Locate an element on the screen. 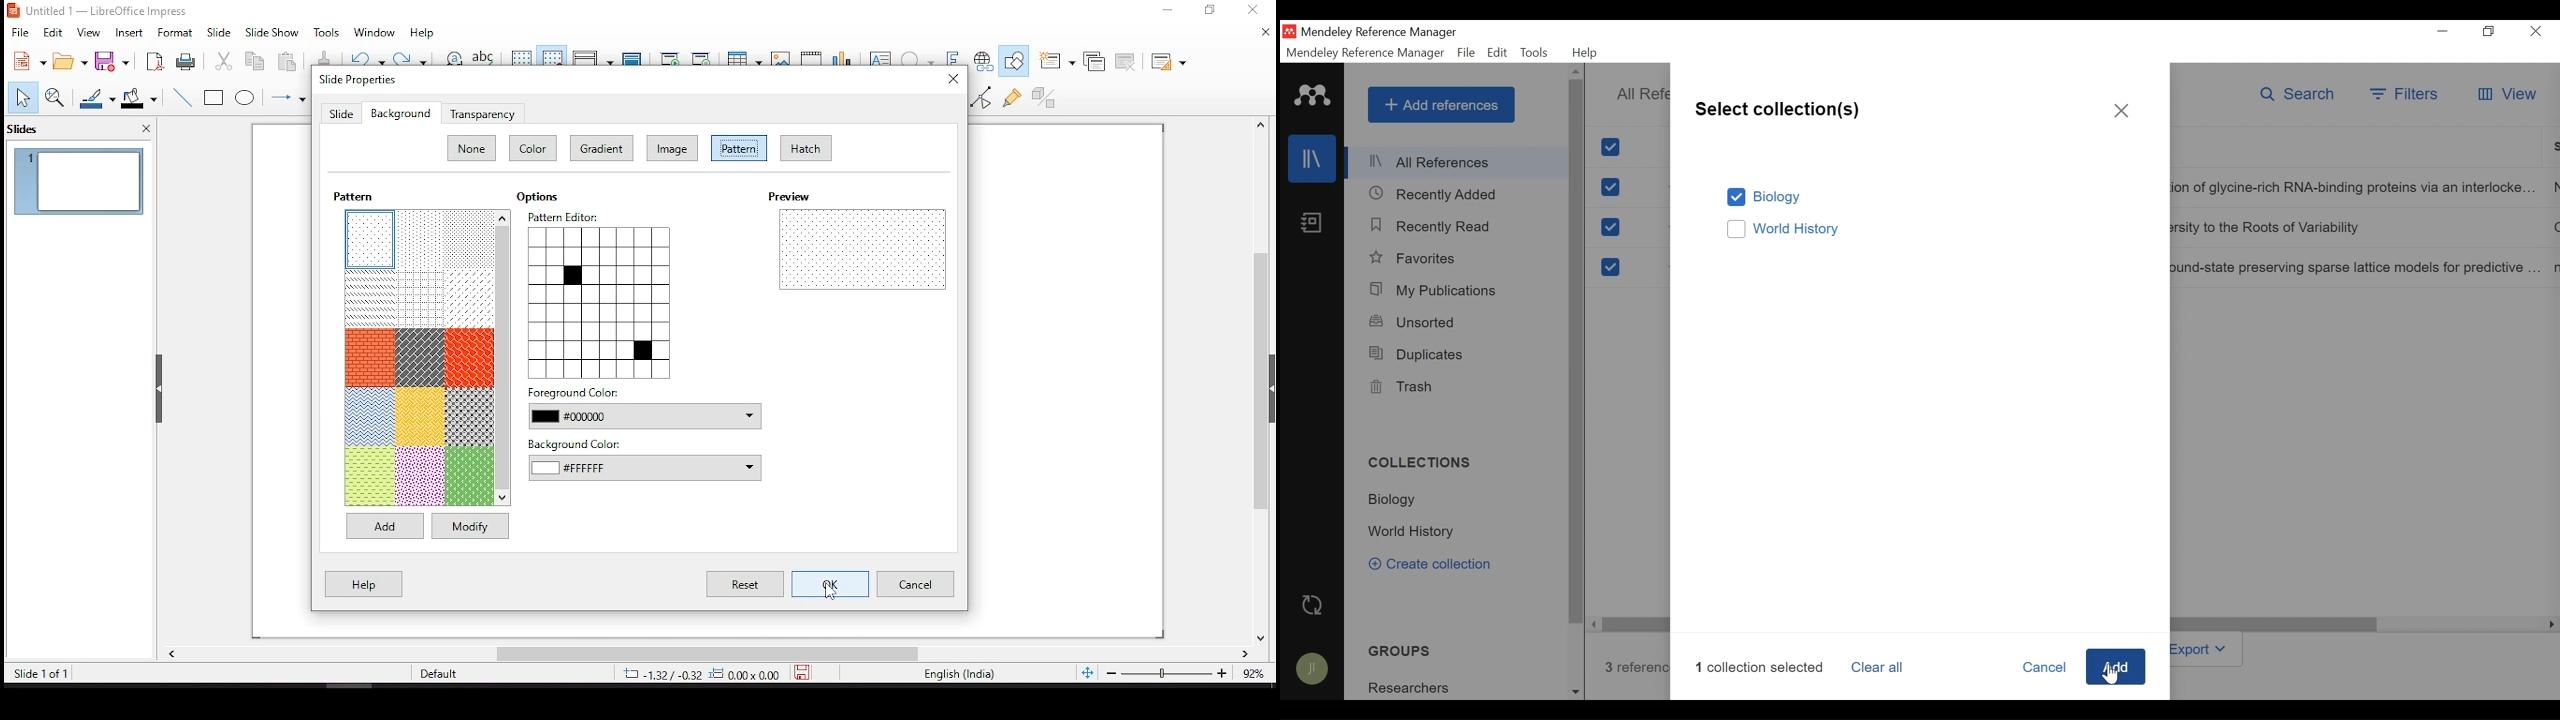 The image size is (2576, 728). Tools is located at coordinates (1535, 53).